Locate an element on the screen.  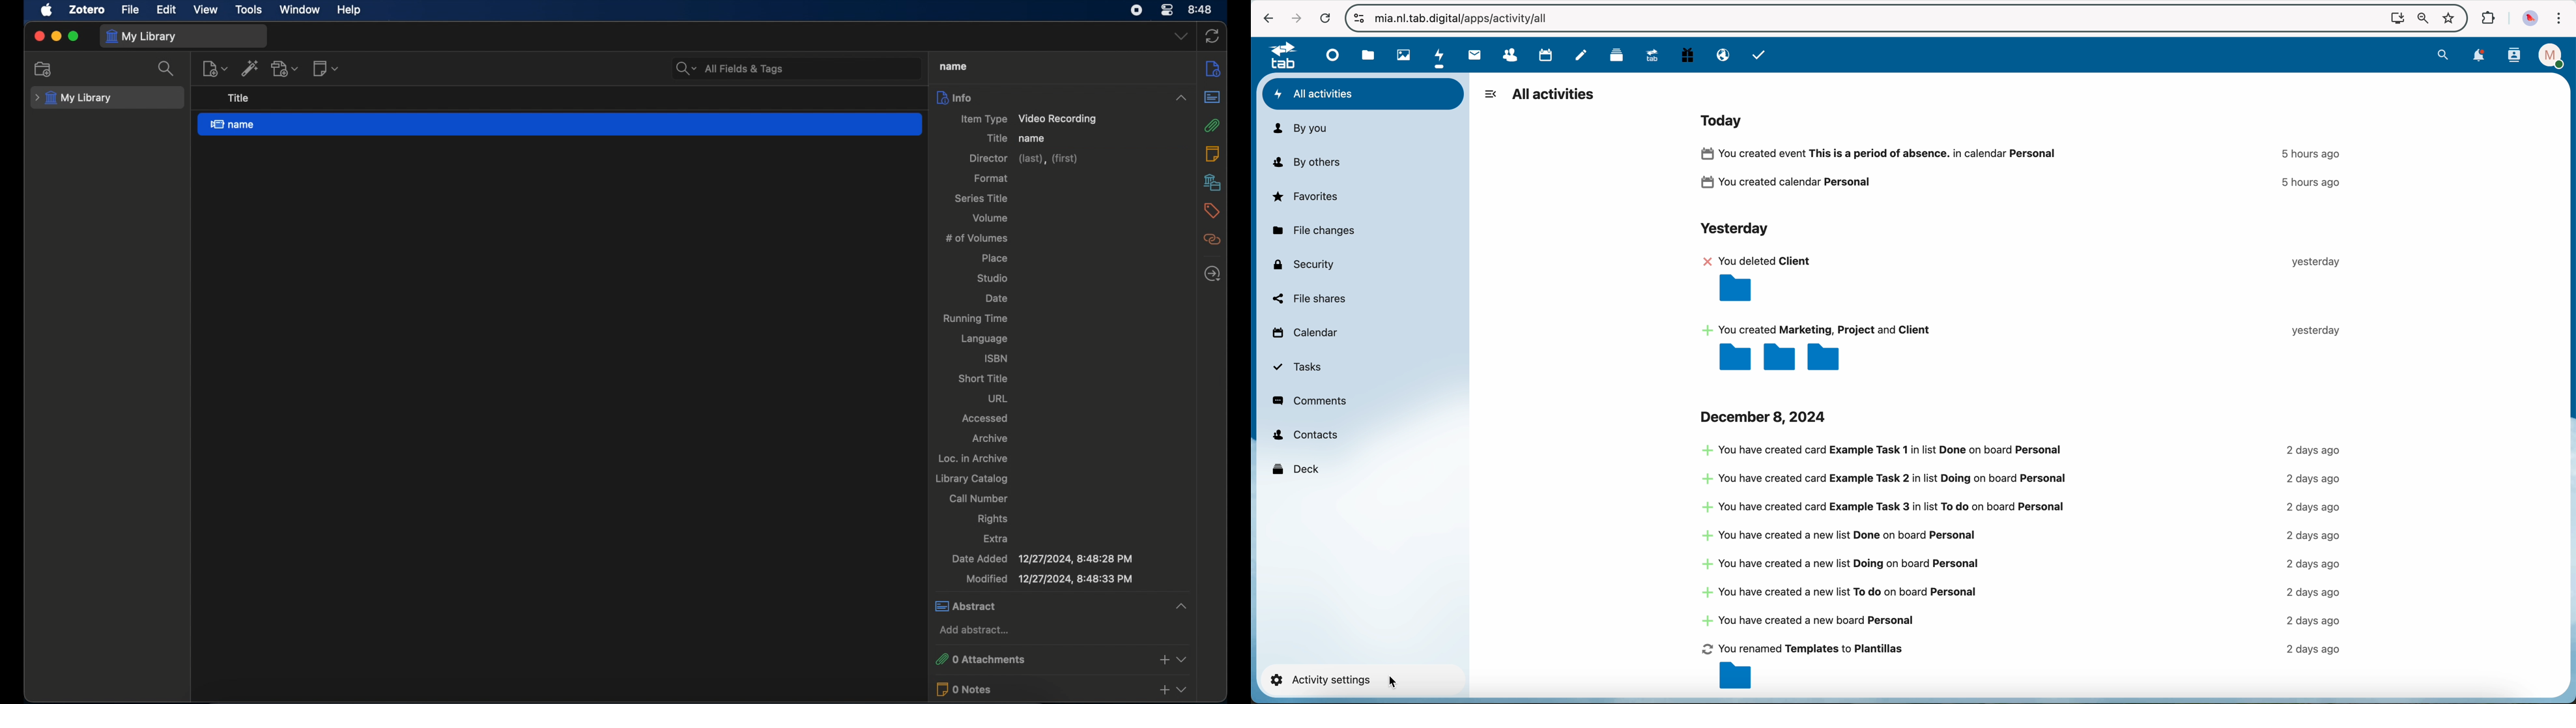
abstract is located at coordinates (1212, 96).